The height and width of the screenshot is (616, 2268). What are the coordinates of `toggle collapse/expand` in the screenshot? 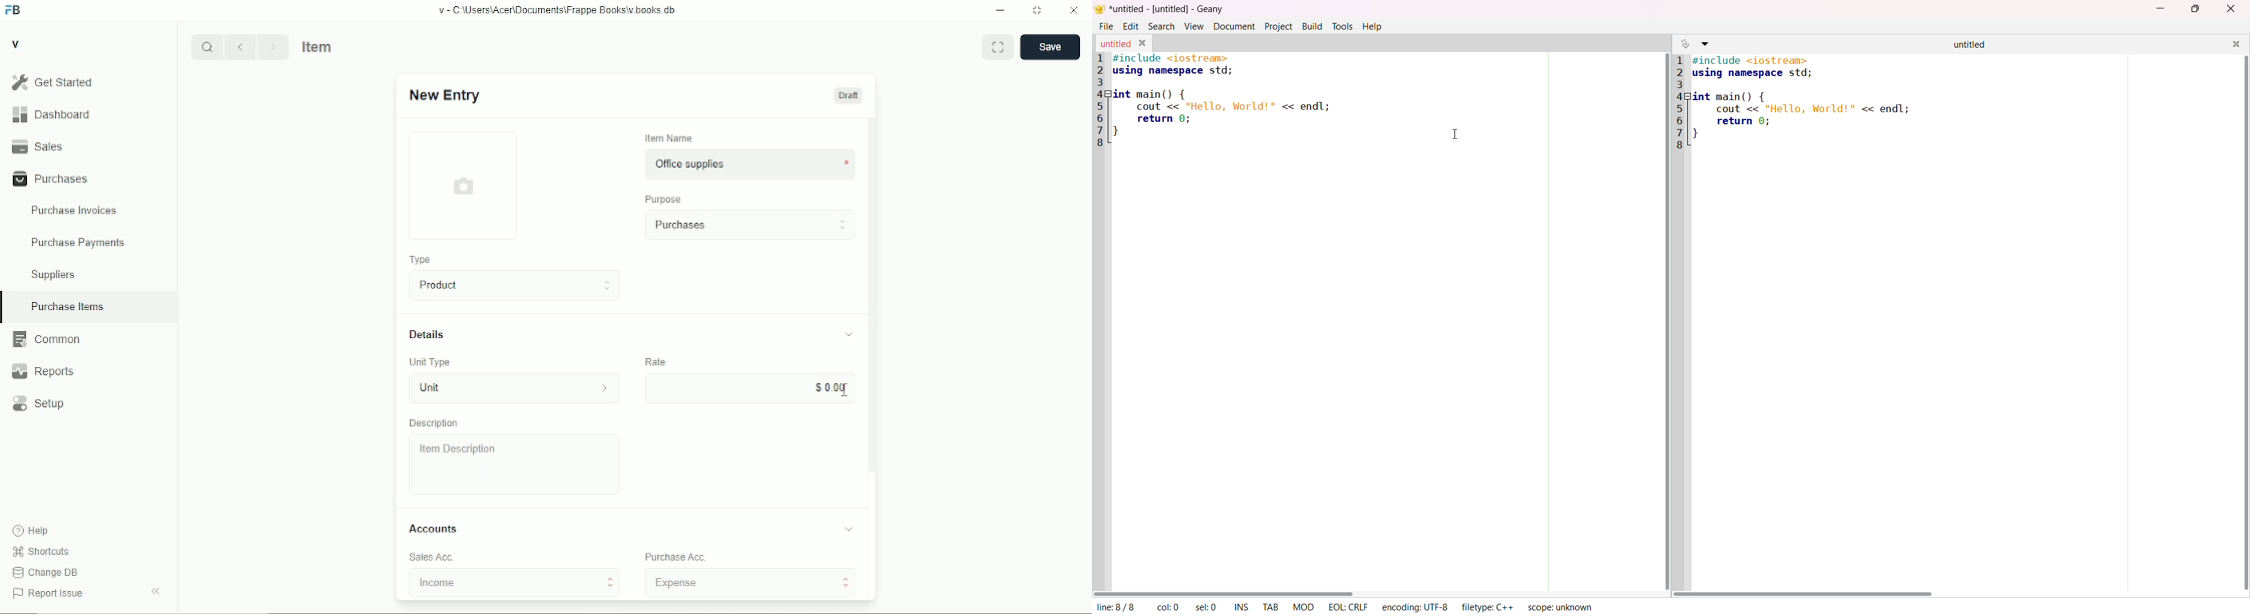 It's located at (850, 334).